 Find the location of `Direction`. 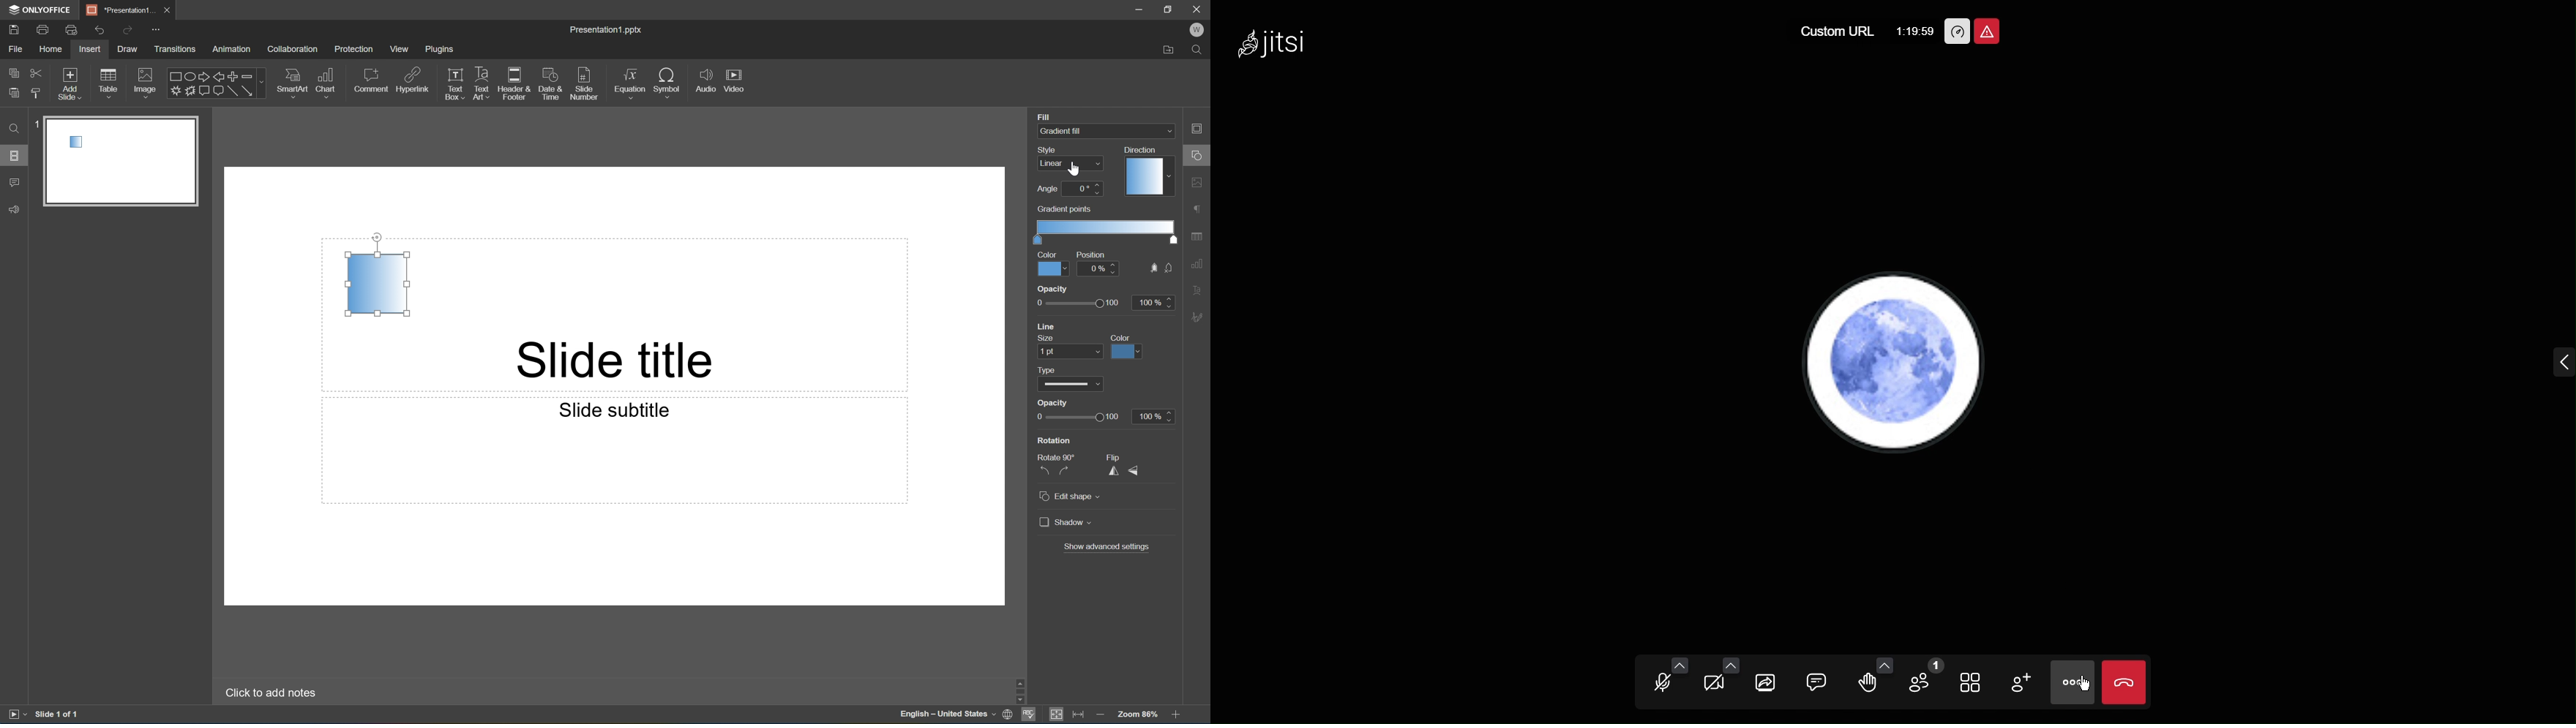

Direction is located at coordinates (1148, 171).